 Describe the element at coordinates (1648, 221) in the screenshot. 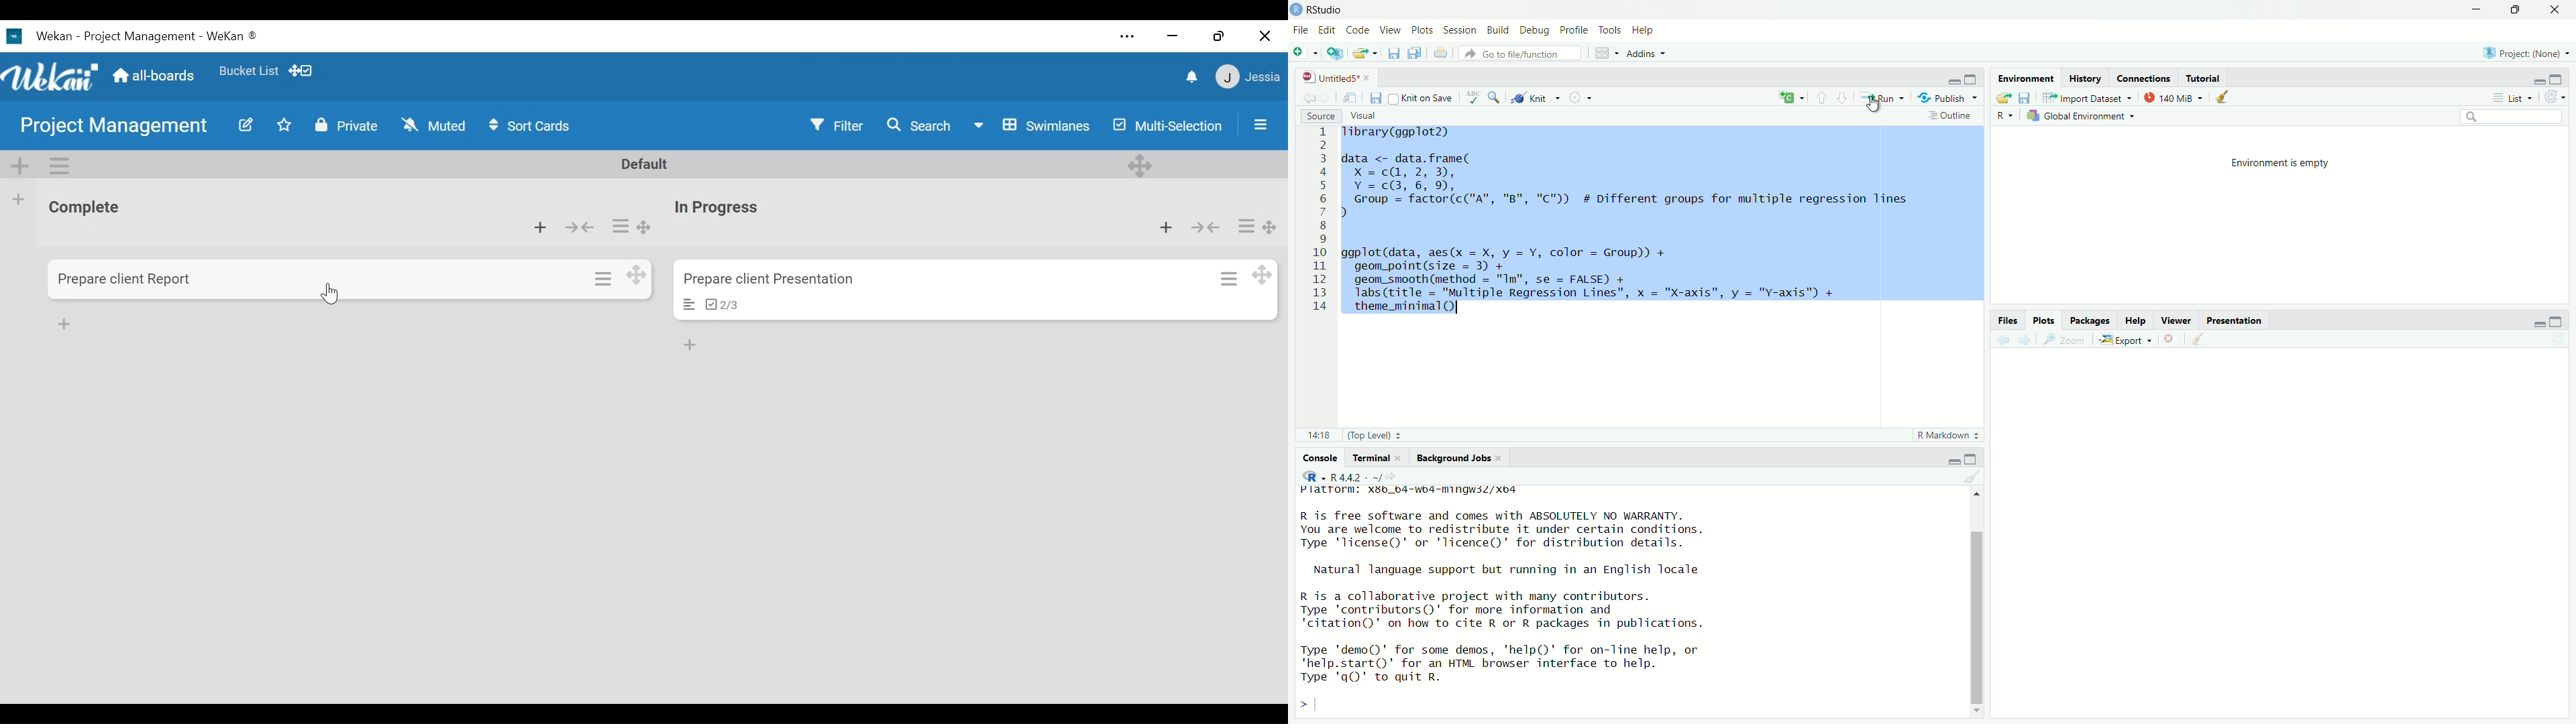

I see `1 Tibrary(ggplot2)

2

3 data <- data.frame(

4 x=c@, 2,3),

5  Y=c@3,6, 9,

6 Group = factor(c("A", "B", "C")) # Different groups for multiple regression lines
7)

8 I

9

0 ggplot(data, aes(x = X, y = Y, color = Group)) +

1 geom_point(size = 3) +

2 geom_smooth (method = "Im", se = FALSE) +

3 Tabs(title = "Multiple Regression Lines", x = "X-axis", y = "v-axis™) +
4 theme_minimal()` at that location.